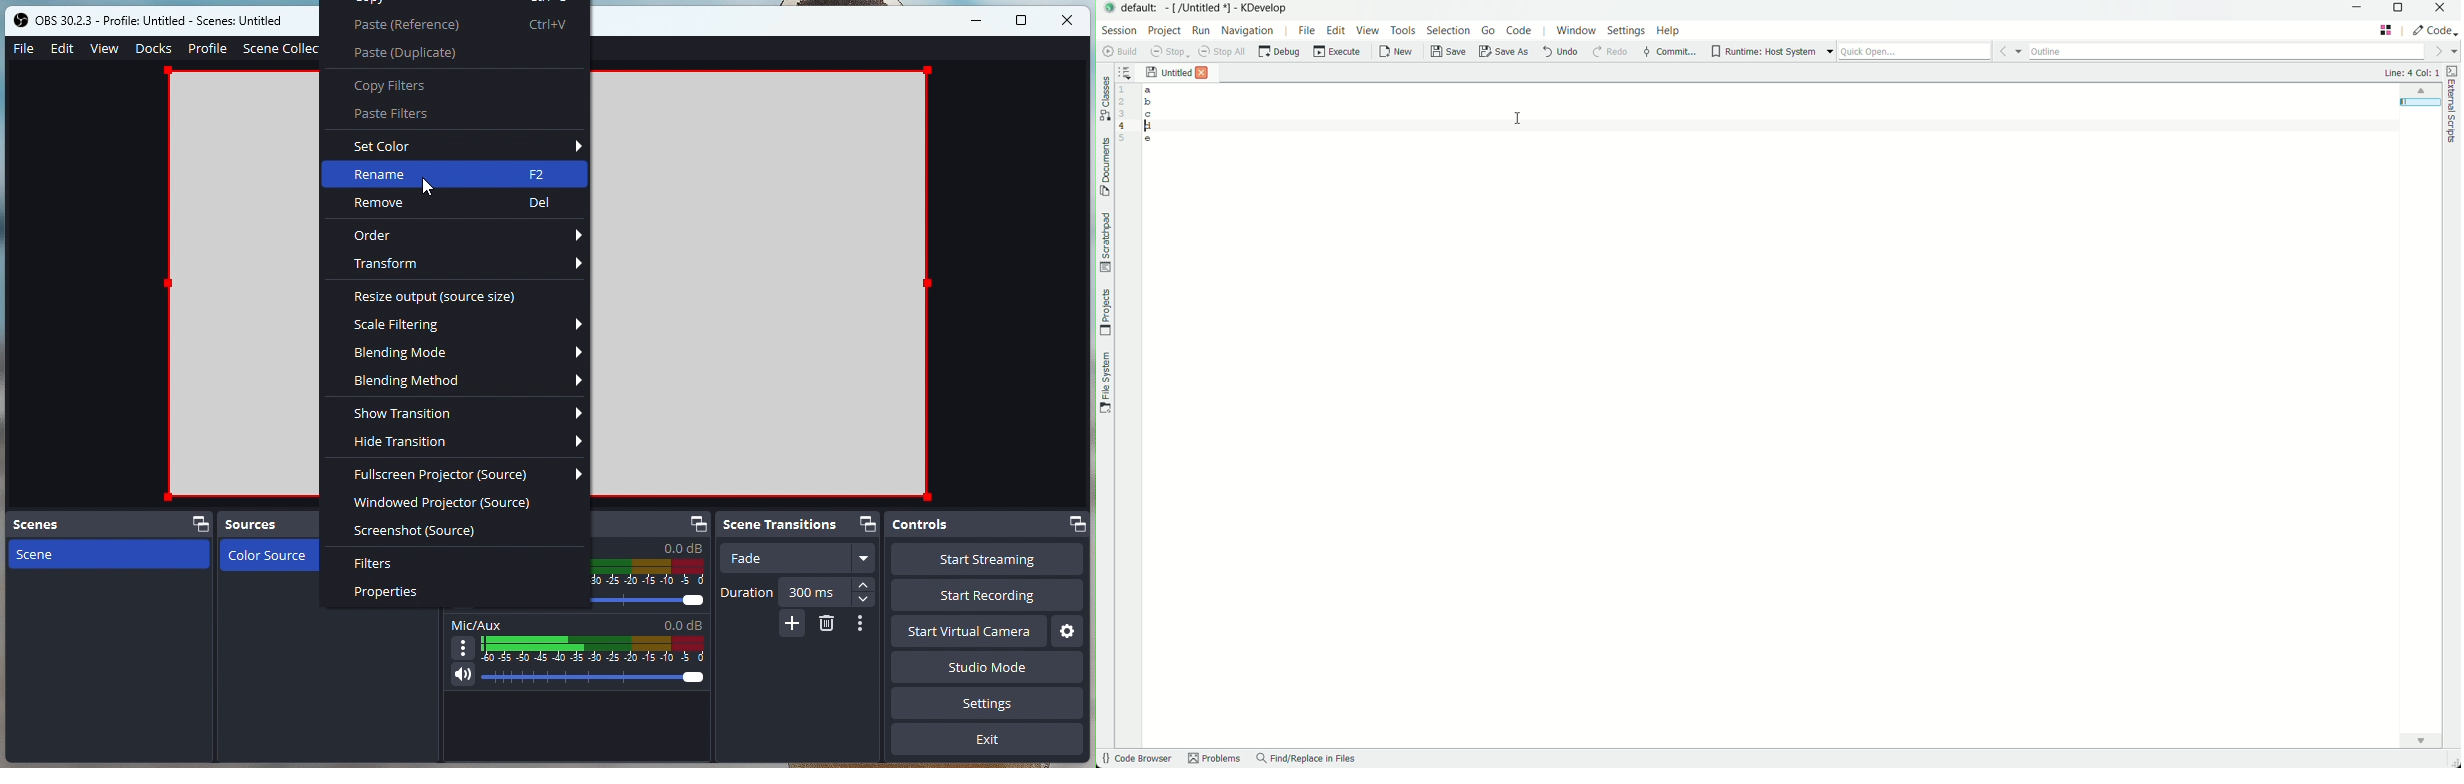  What do you see at coordinates (1149, 128) in the screenshot?
I see `d` at bounding box center [1149, 128].